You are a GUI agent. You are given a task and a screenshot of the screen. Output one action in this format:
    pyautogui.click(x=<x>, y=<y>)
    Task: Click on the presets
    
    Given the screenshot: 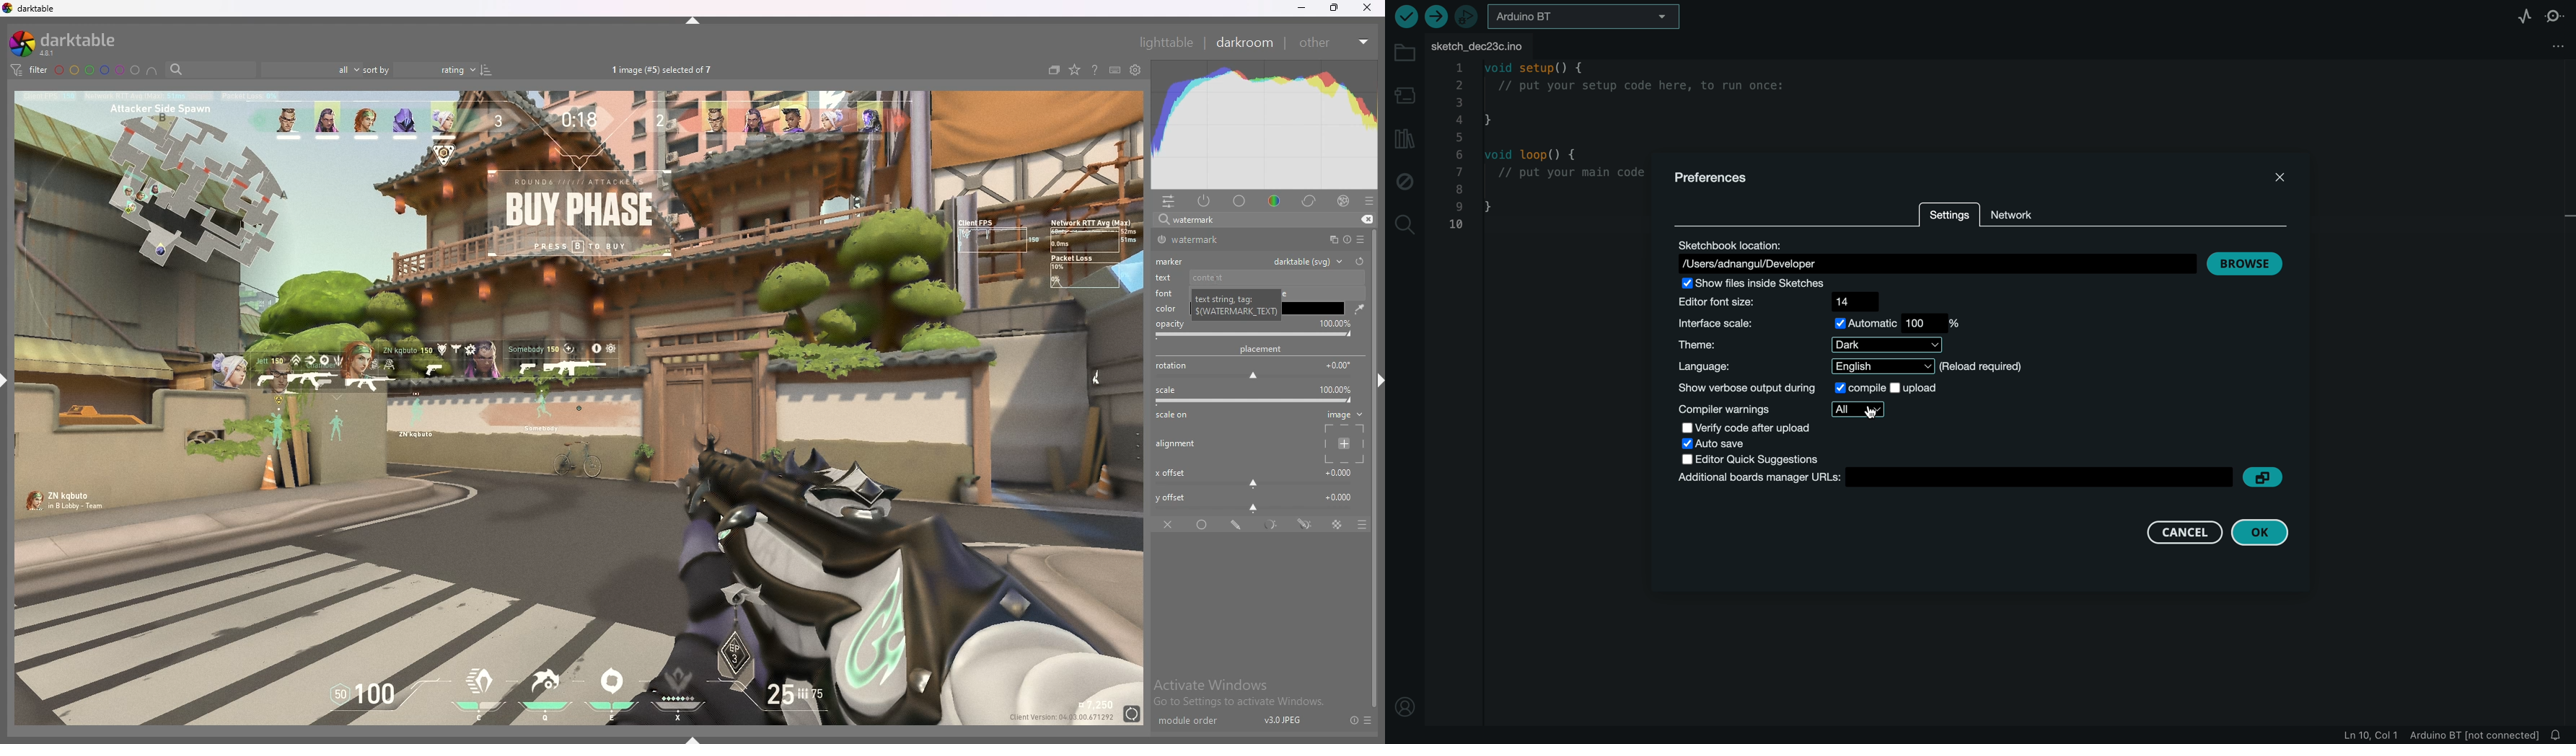 What is the action you would take?
    pyautogui.click(x=1360, y=239)
    